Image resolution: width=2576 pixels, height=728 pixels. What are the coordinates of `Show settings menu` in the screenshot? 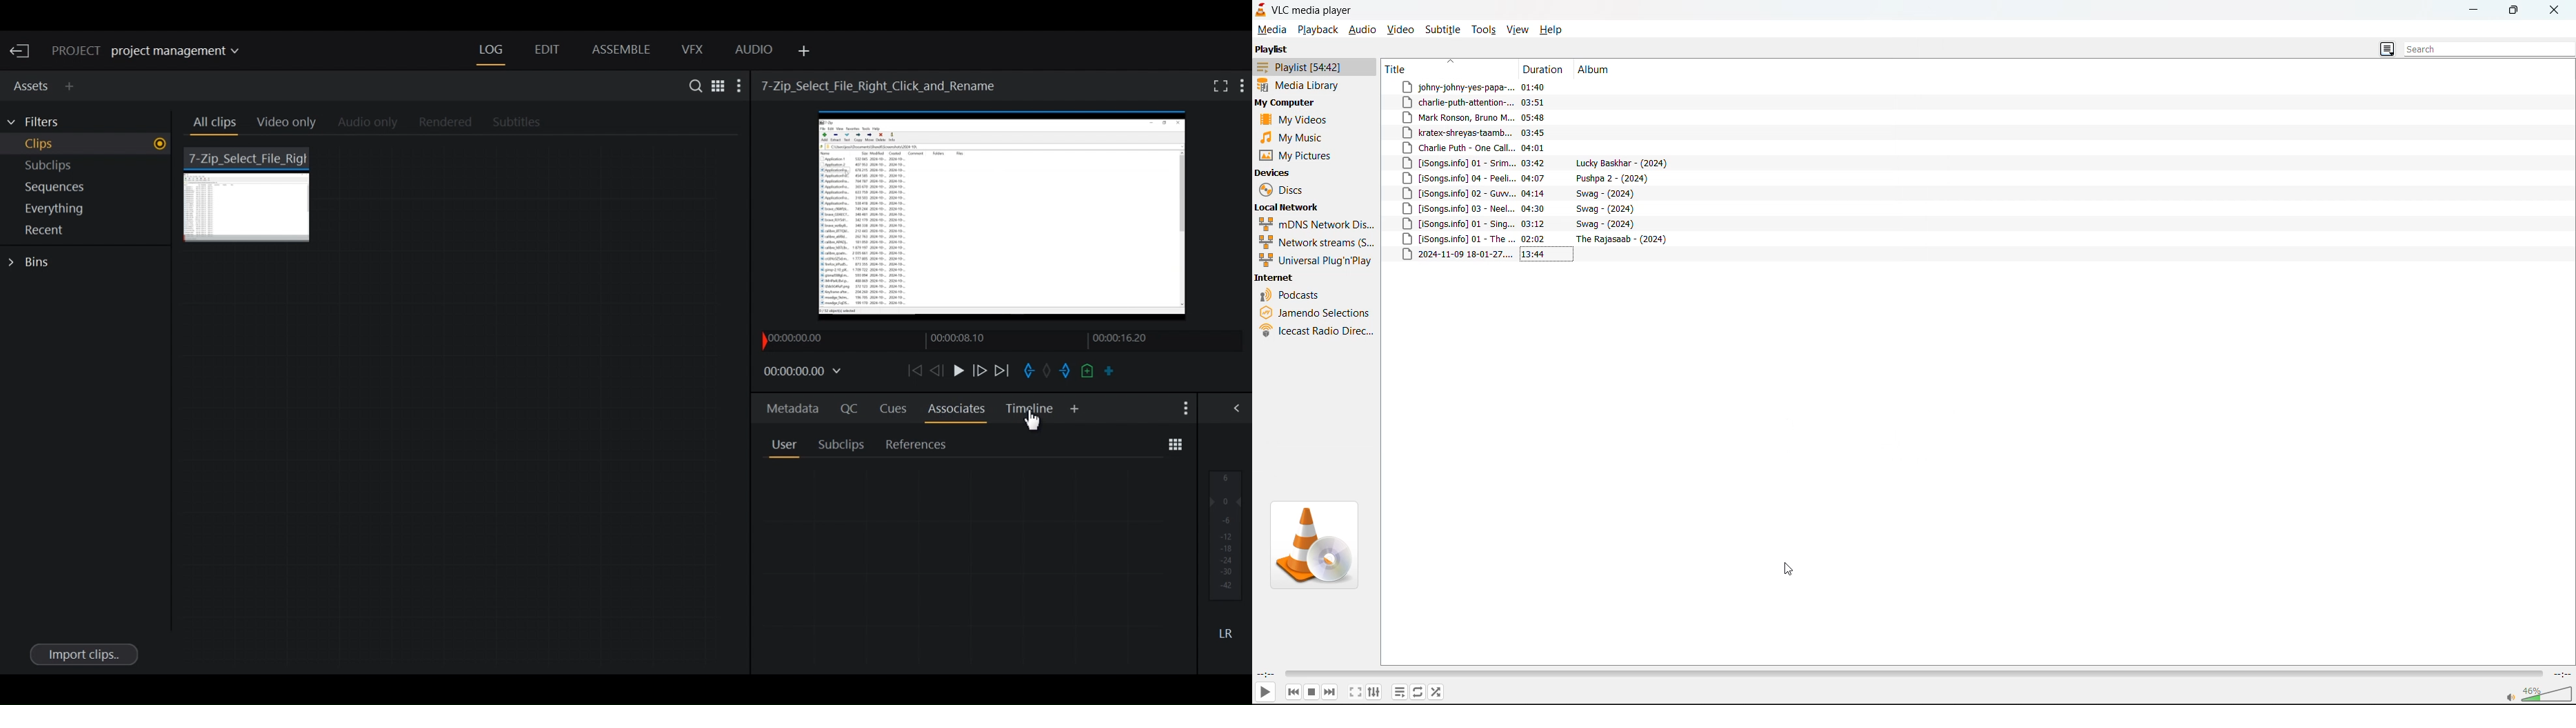 It's located at (1184, 409).